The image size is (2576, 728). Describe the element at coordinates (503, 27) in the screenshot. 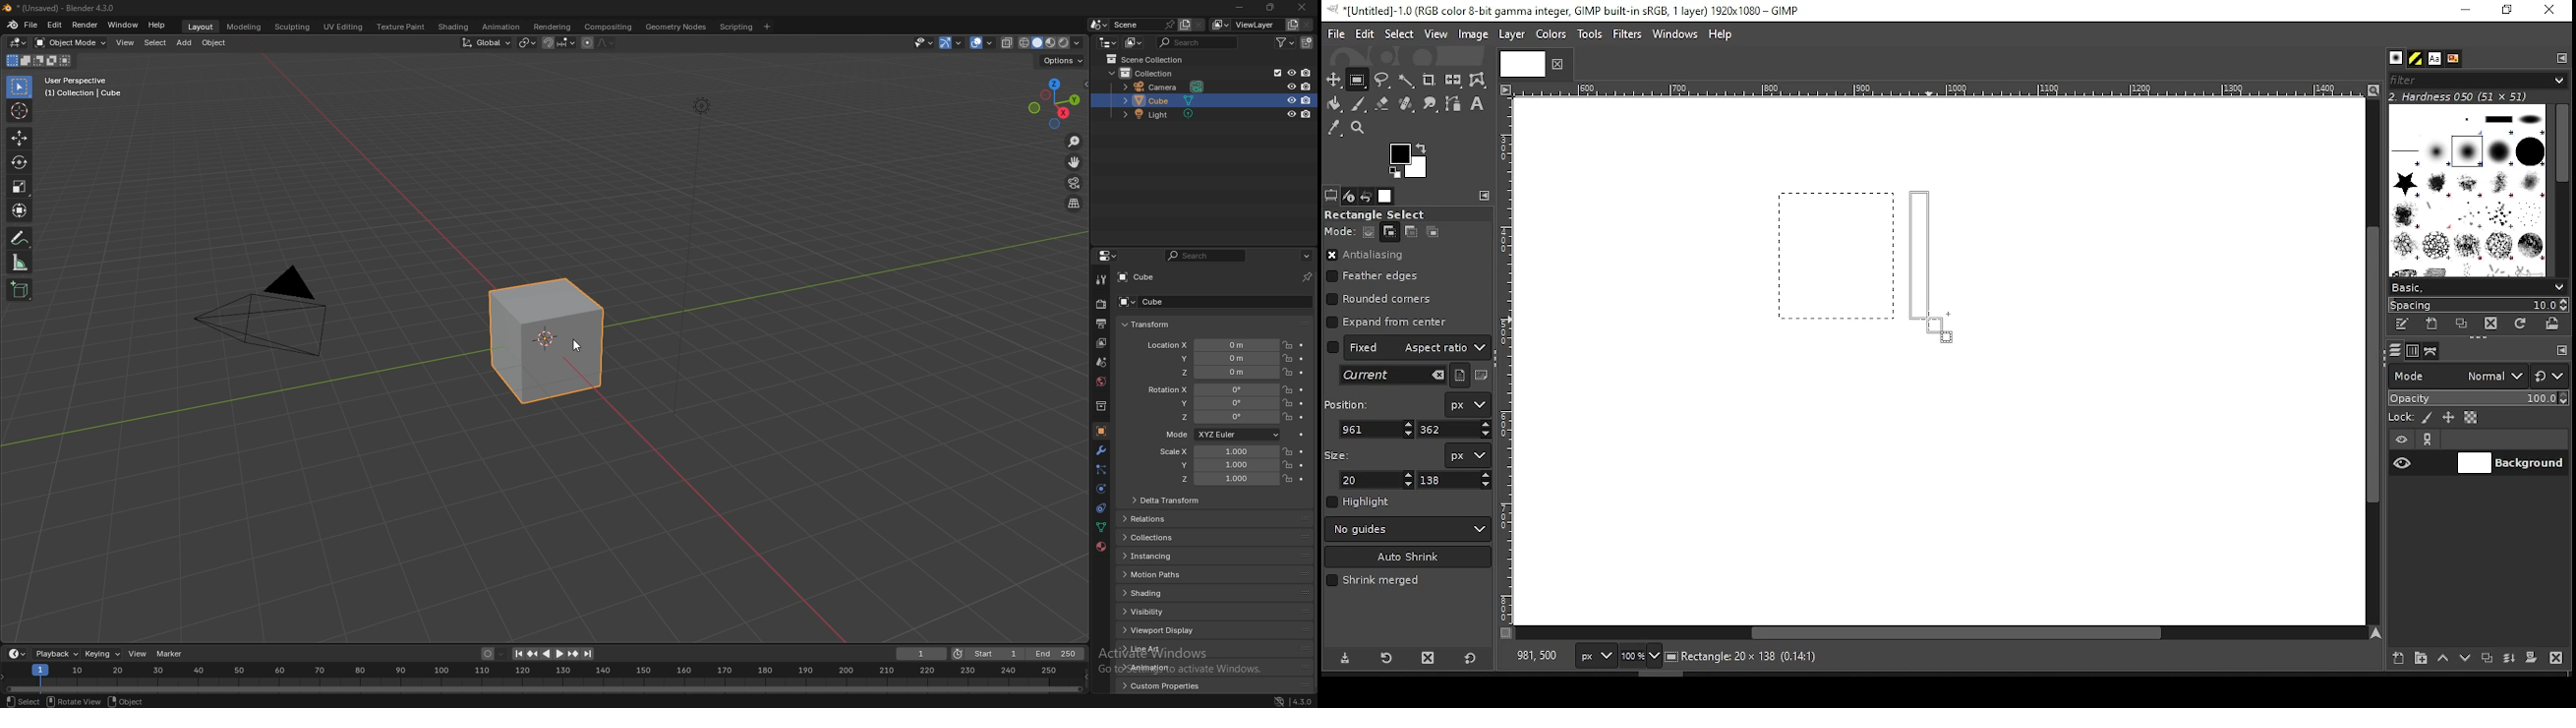

I see `animation` at that location.